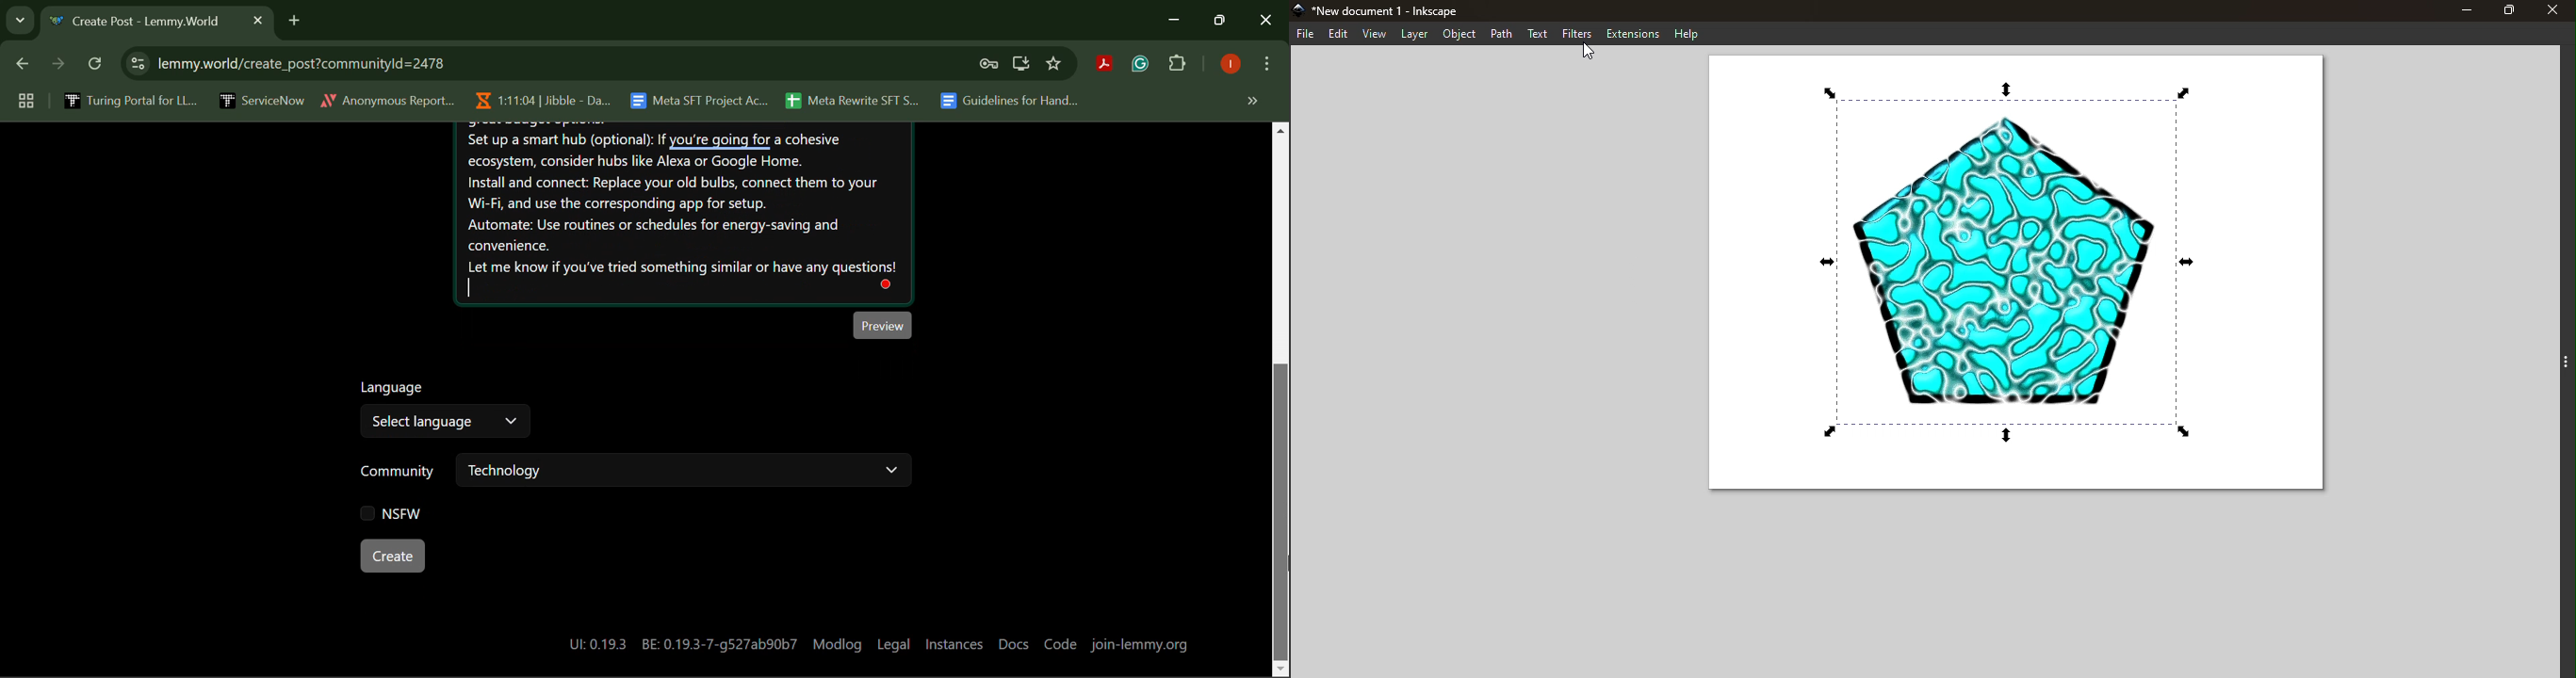  Describe the element at coordinates (1375, 36) in the screenshot. I see `View` at that location.